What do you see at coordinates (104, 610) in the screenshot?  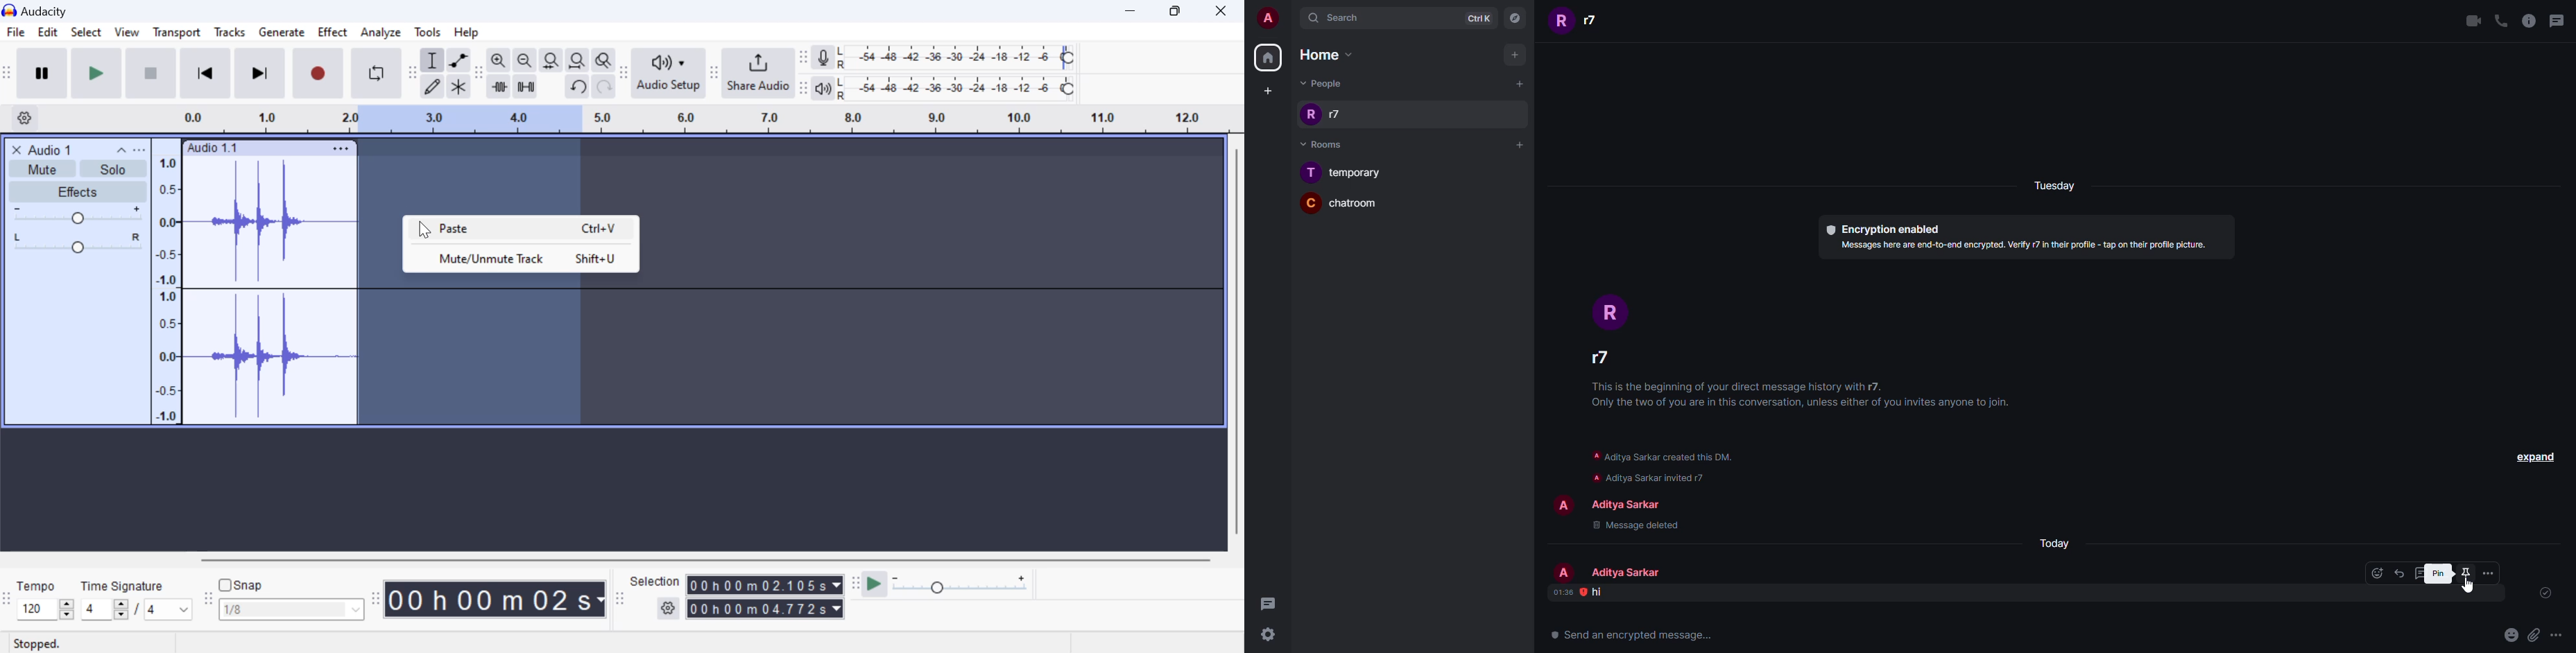 I see `increase or decrease time signature` at bounding box center [104, 610].